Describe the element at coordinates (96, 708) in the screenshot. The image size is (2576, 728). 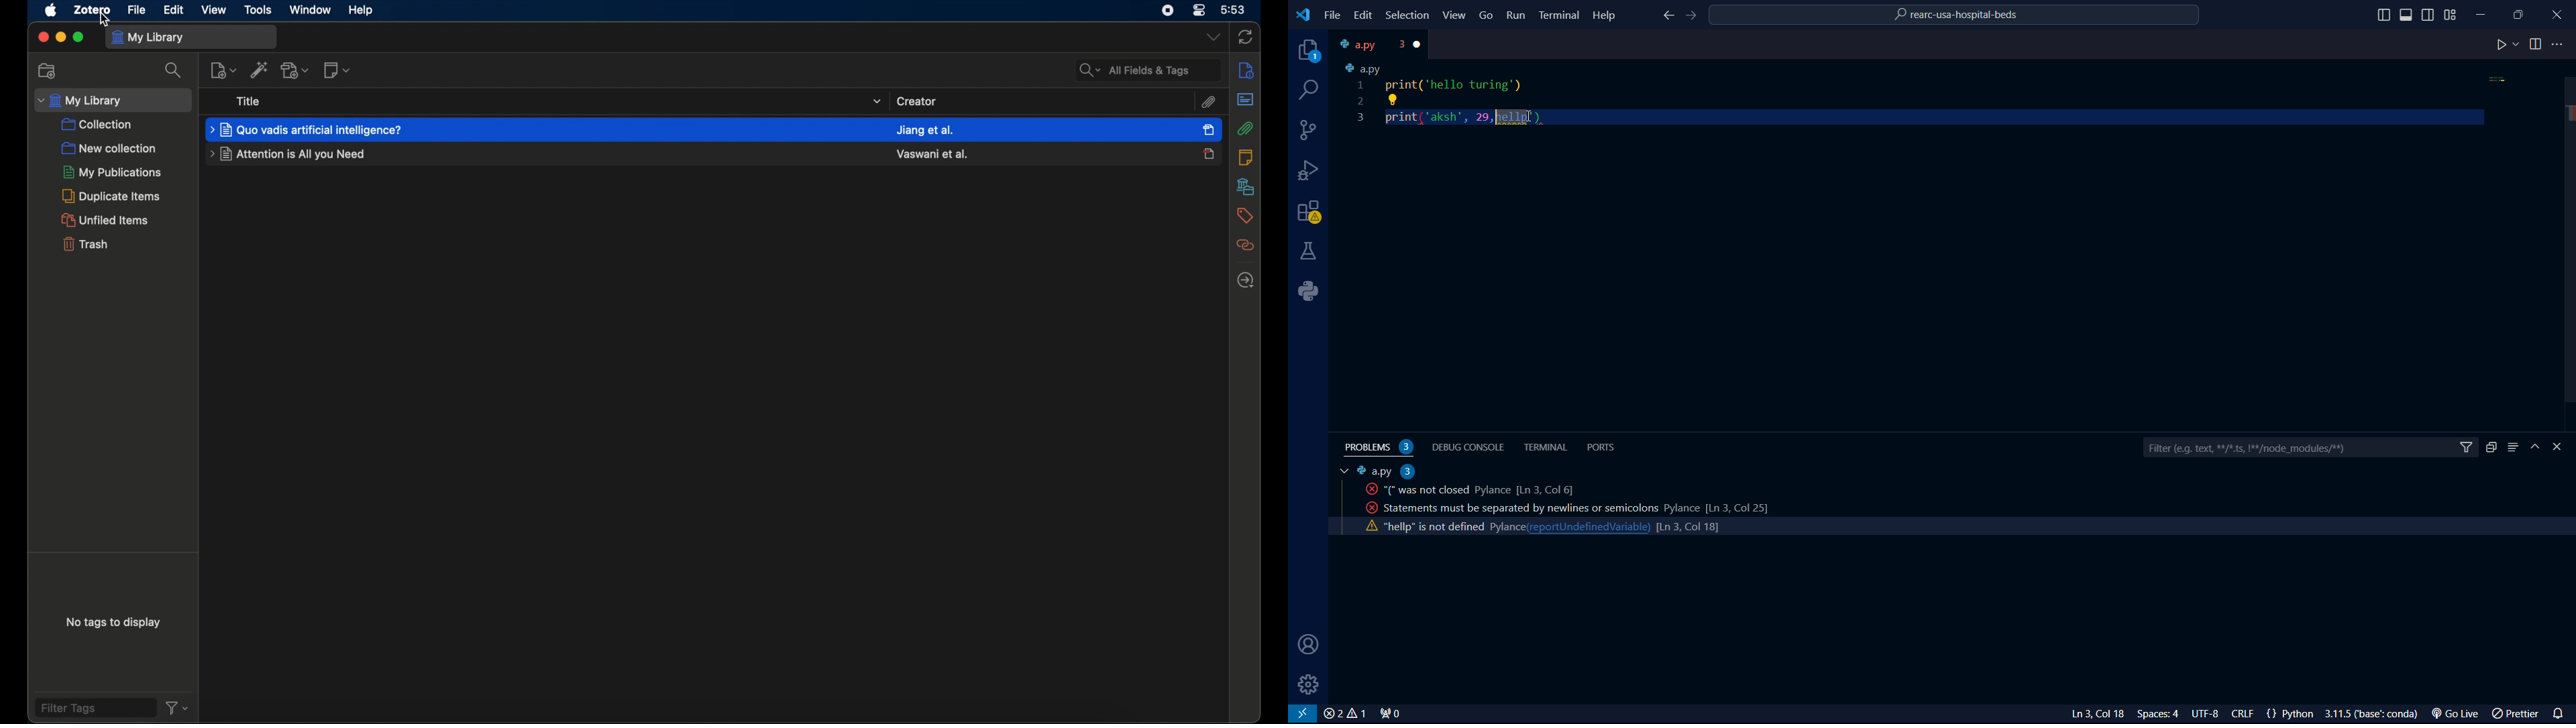
I see `filter tags field` at that location.